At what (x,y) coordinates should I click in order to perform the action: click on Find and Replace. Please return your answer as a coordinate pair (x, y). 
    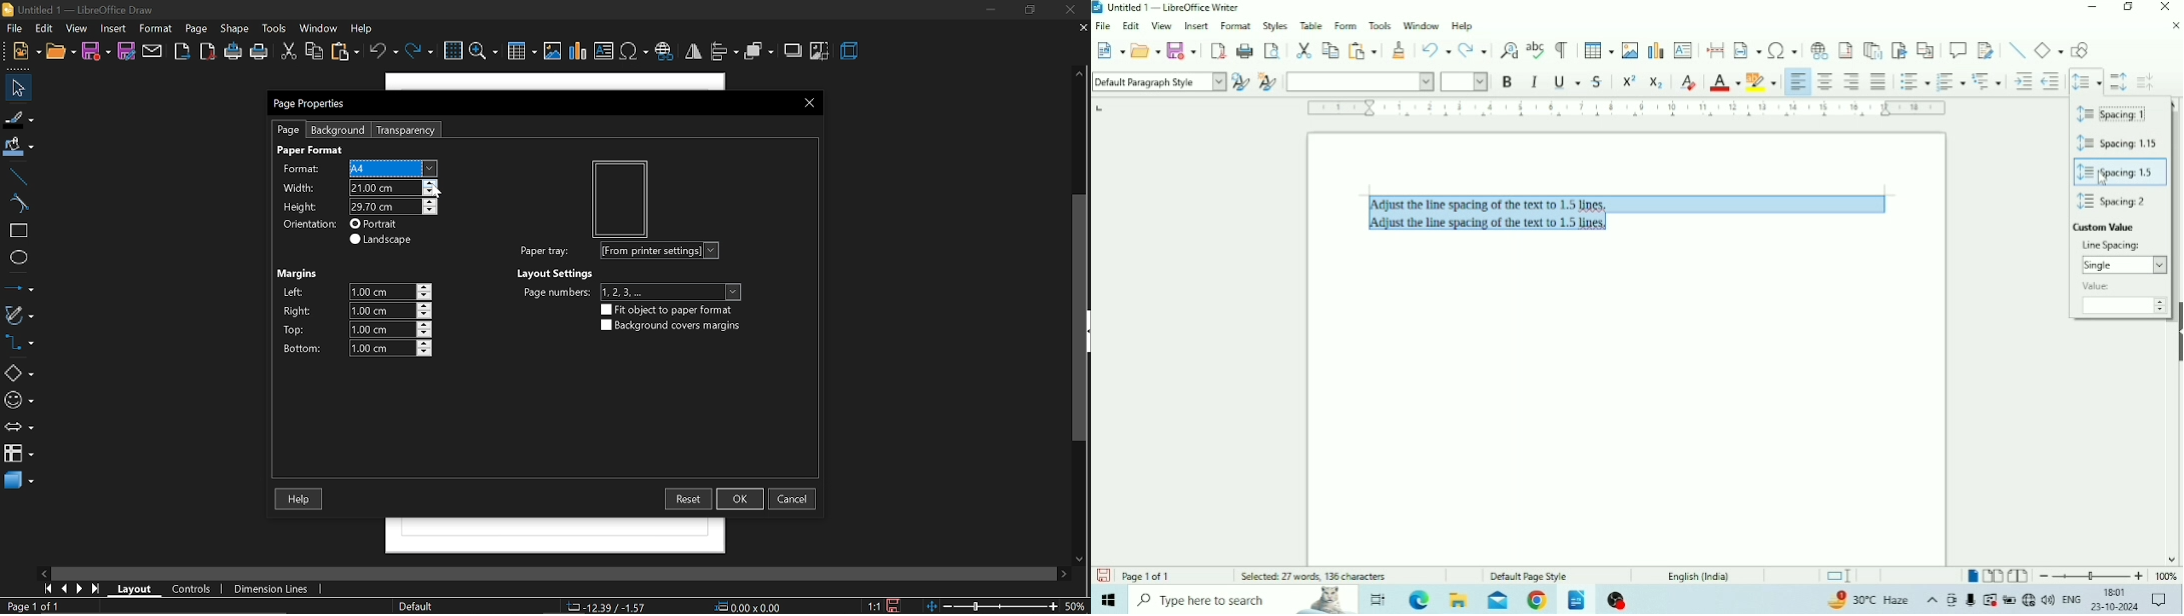
    Looking at the image, I should click on (1508, 49).